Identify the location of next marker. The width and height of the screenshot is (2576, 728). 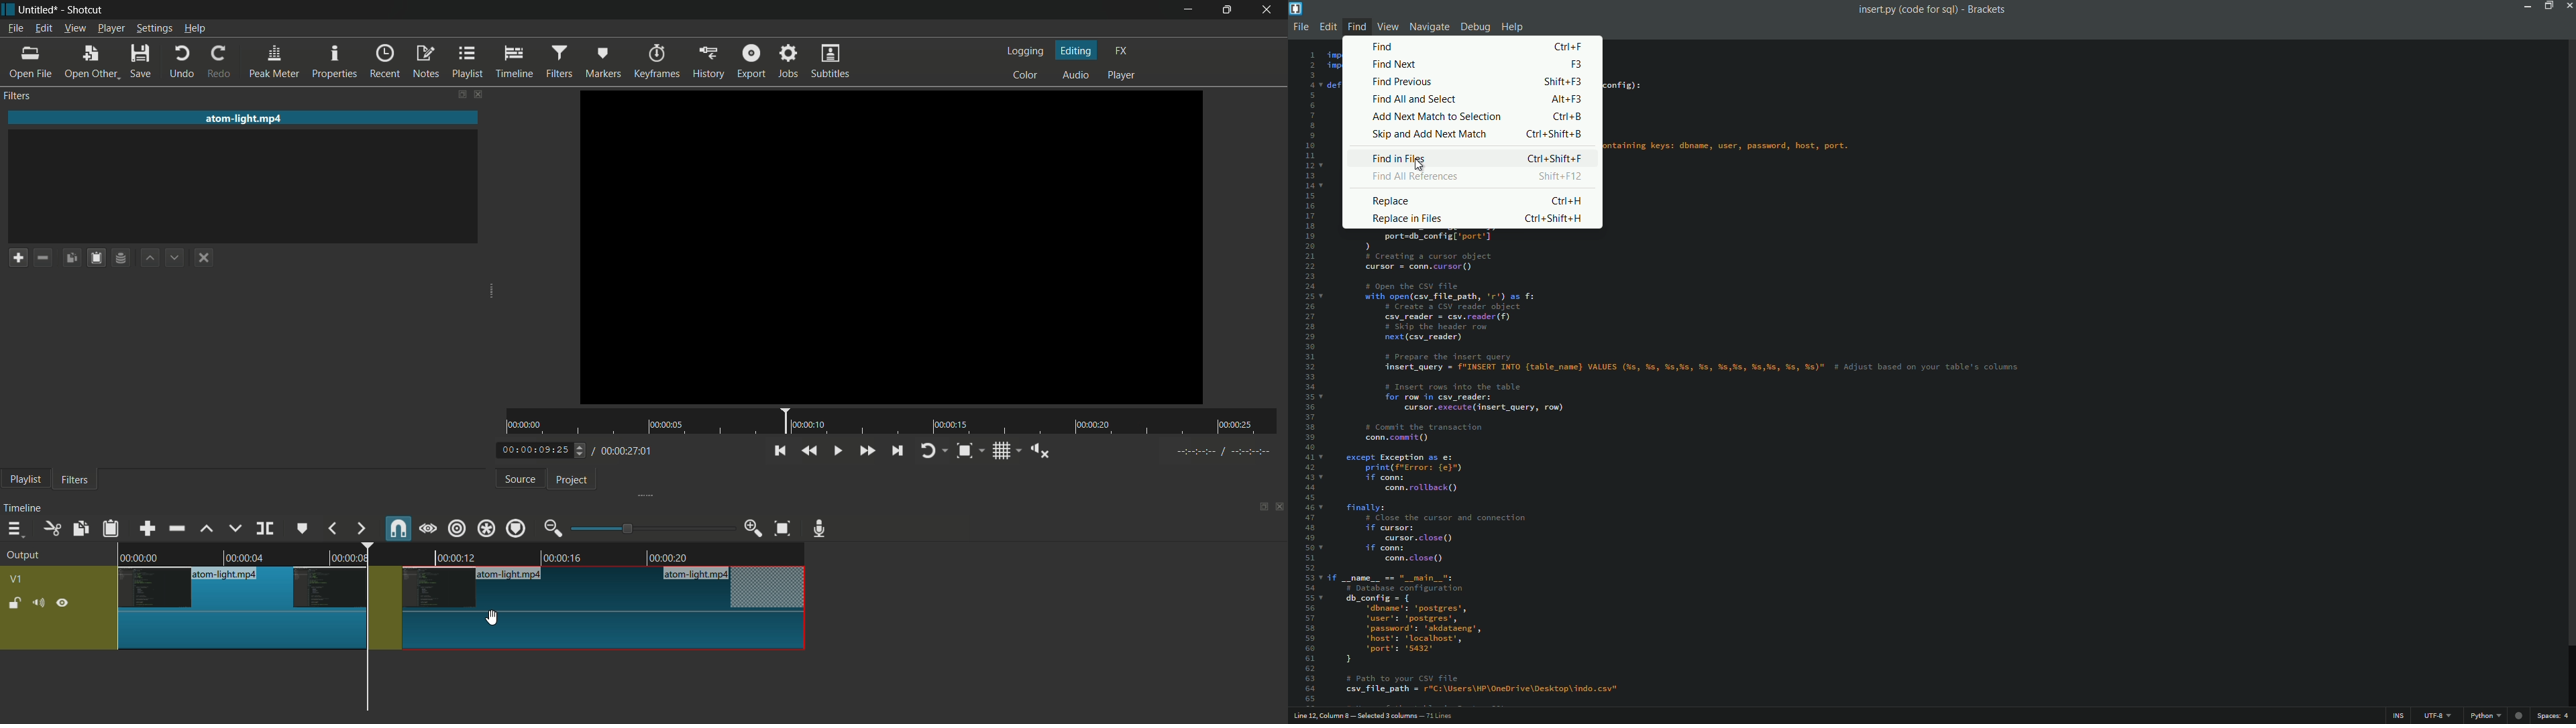
(360, 529).